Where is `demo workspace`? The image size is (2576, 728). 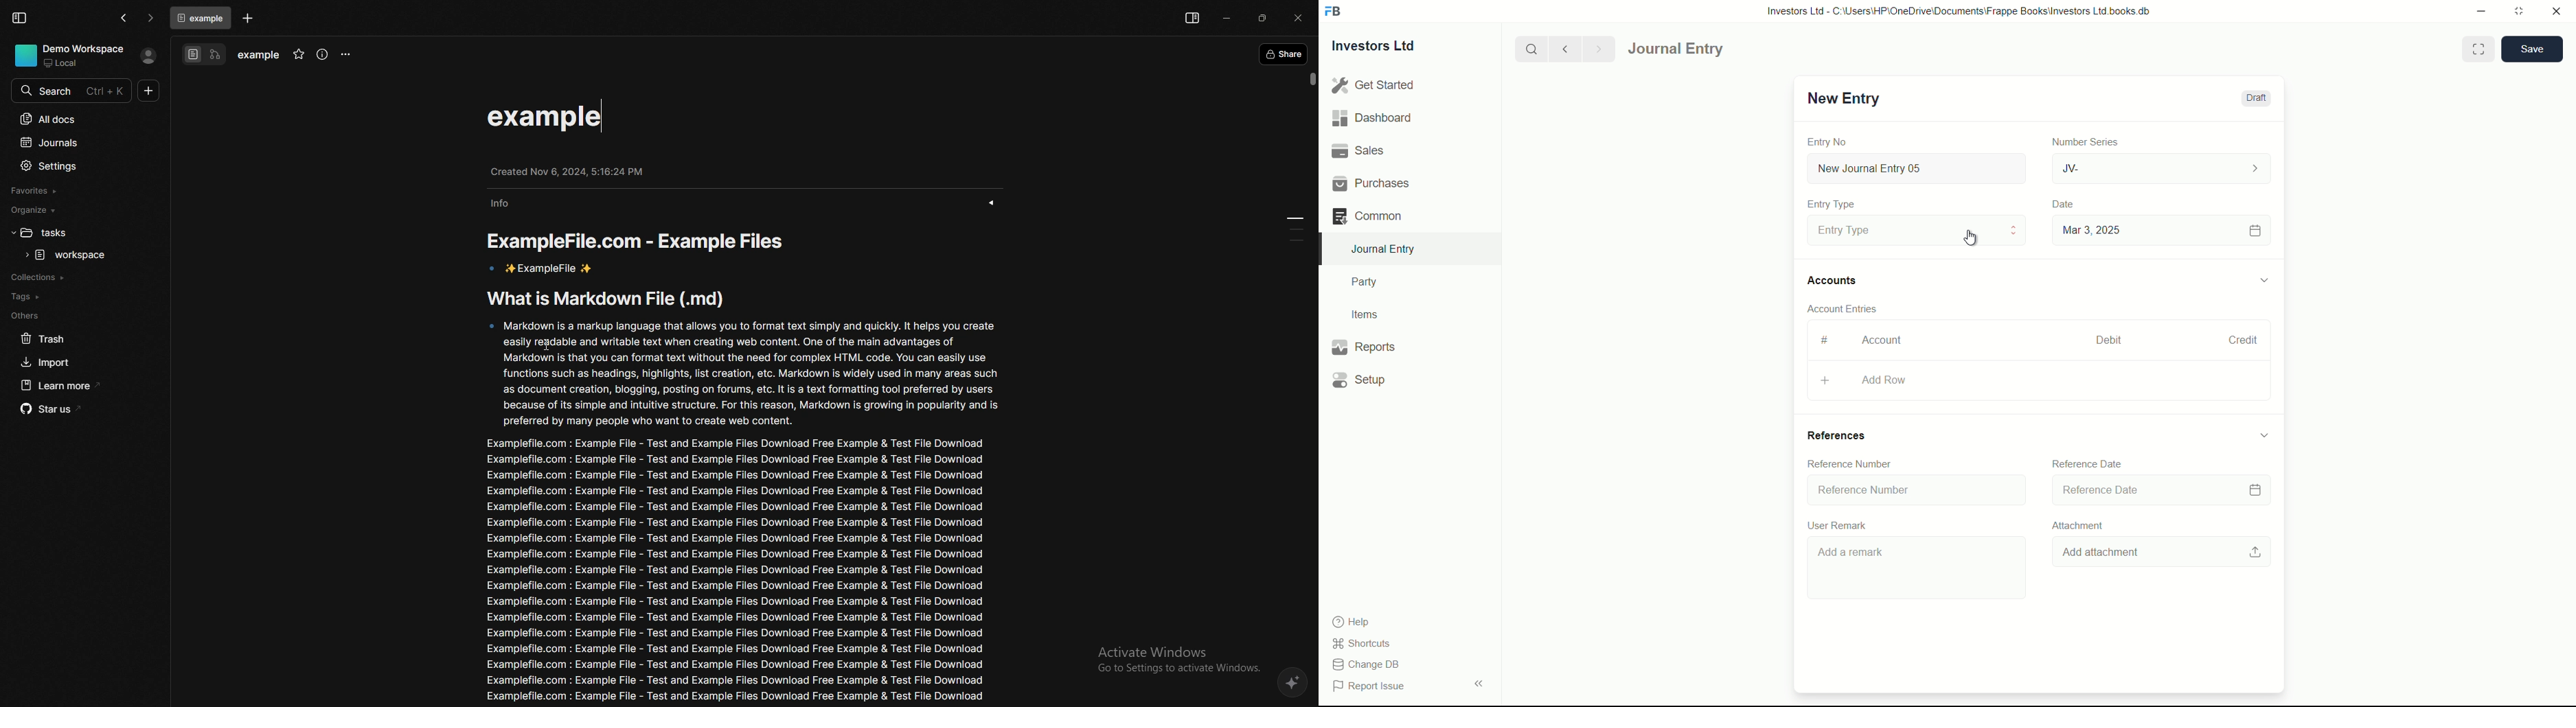 demo workspace is located at coordinates (73, 55).